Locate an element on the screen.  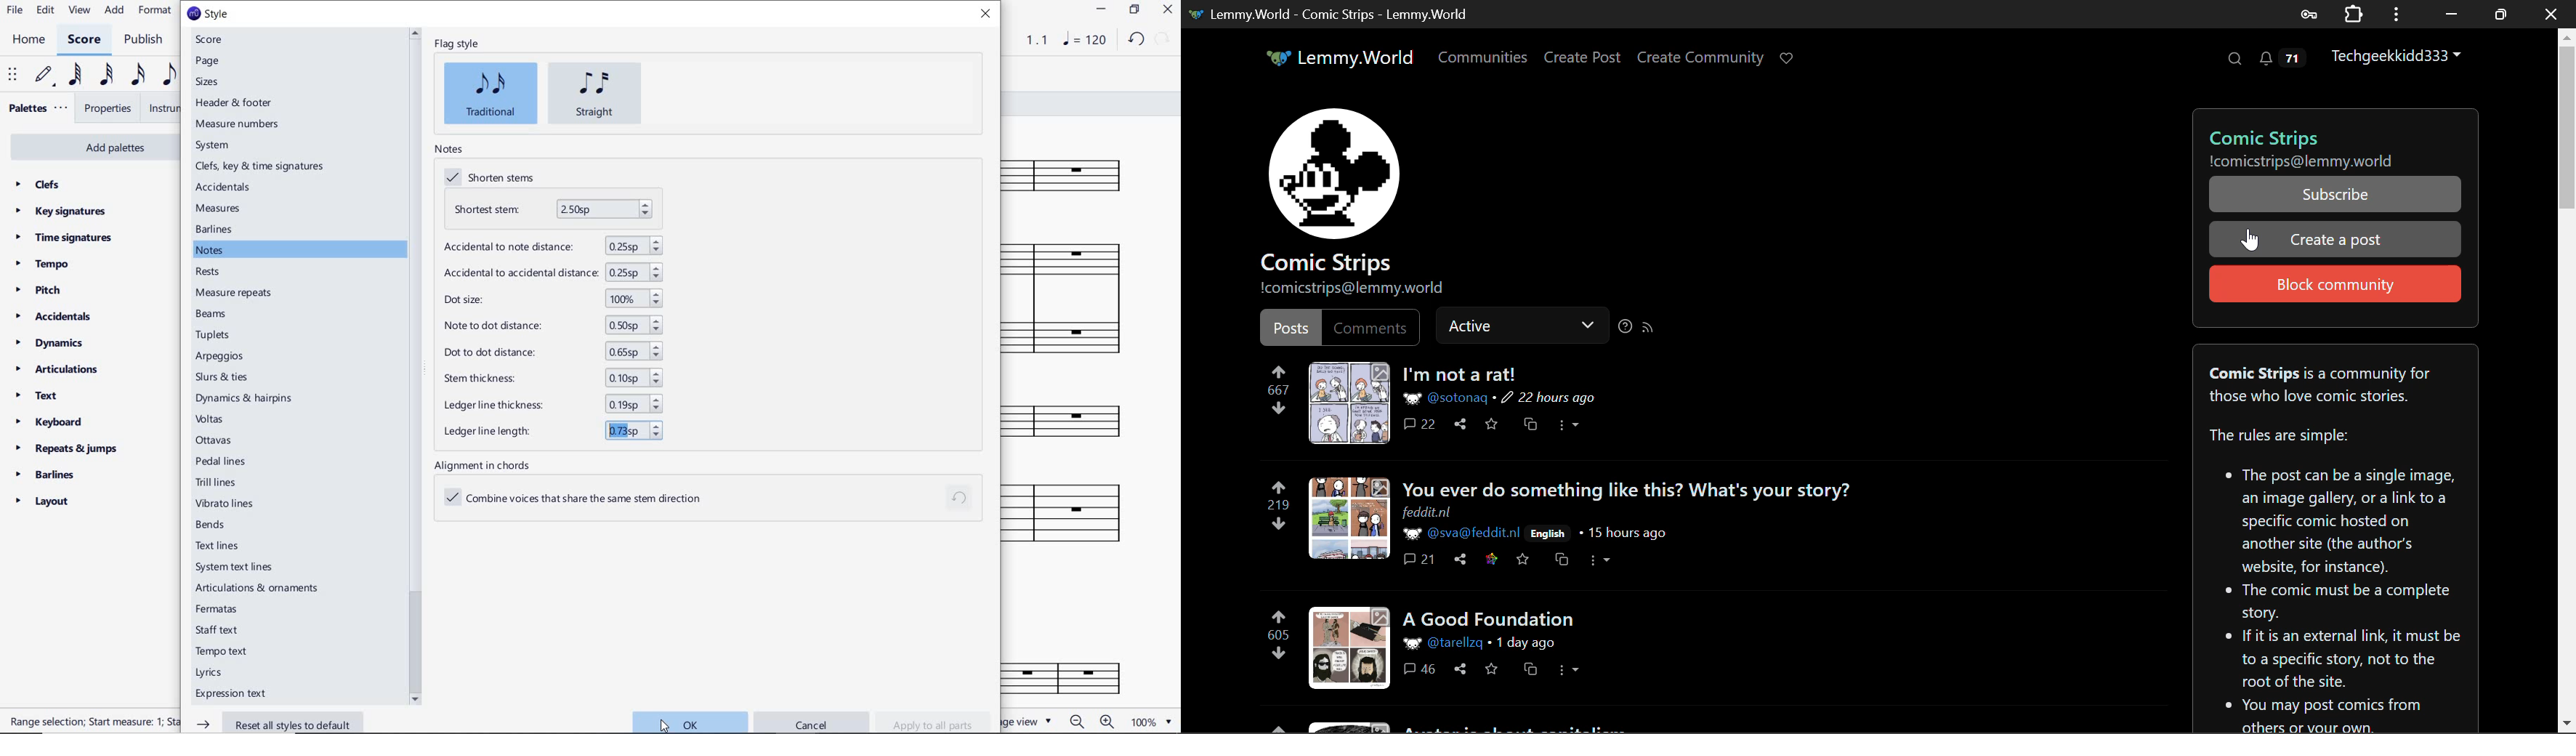
Notifications is located at coordinates (2279, 58).